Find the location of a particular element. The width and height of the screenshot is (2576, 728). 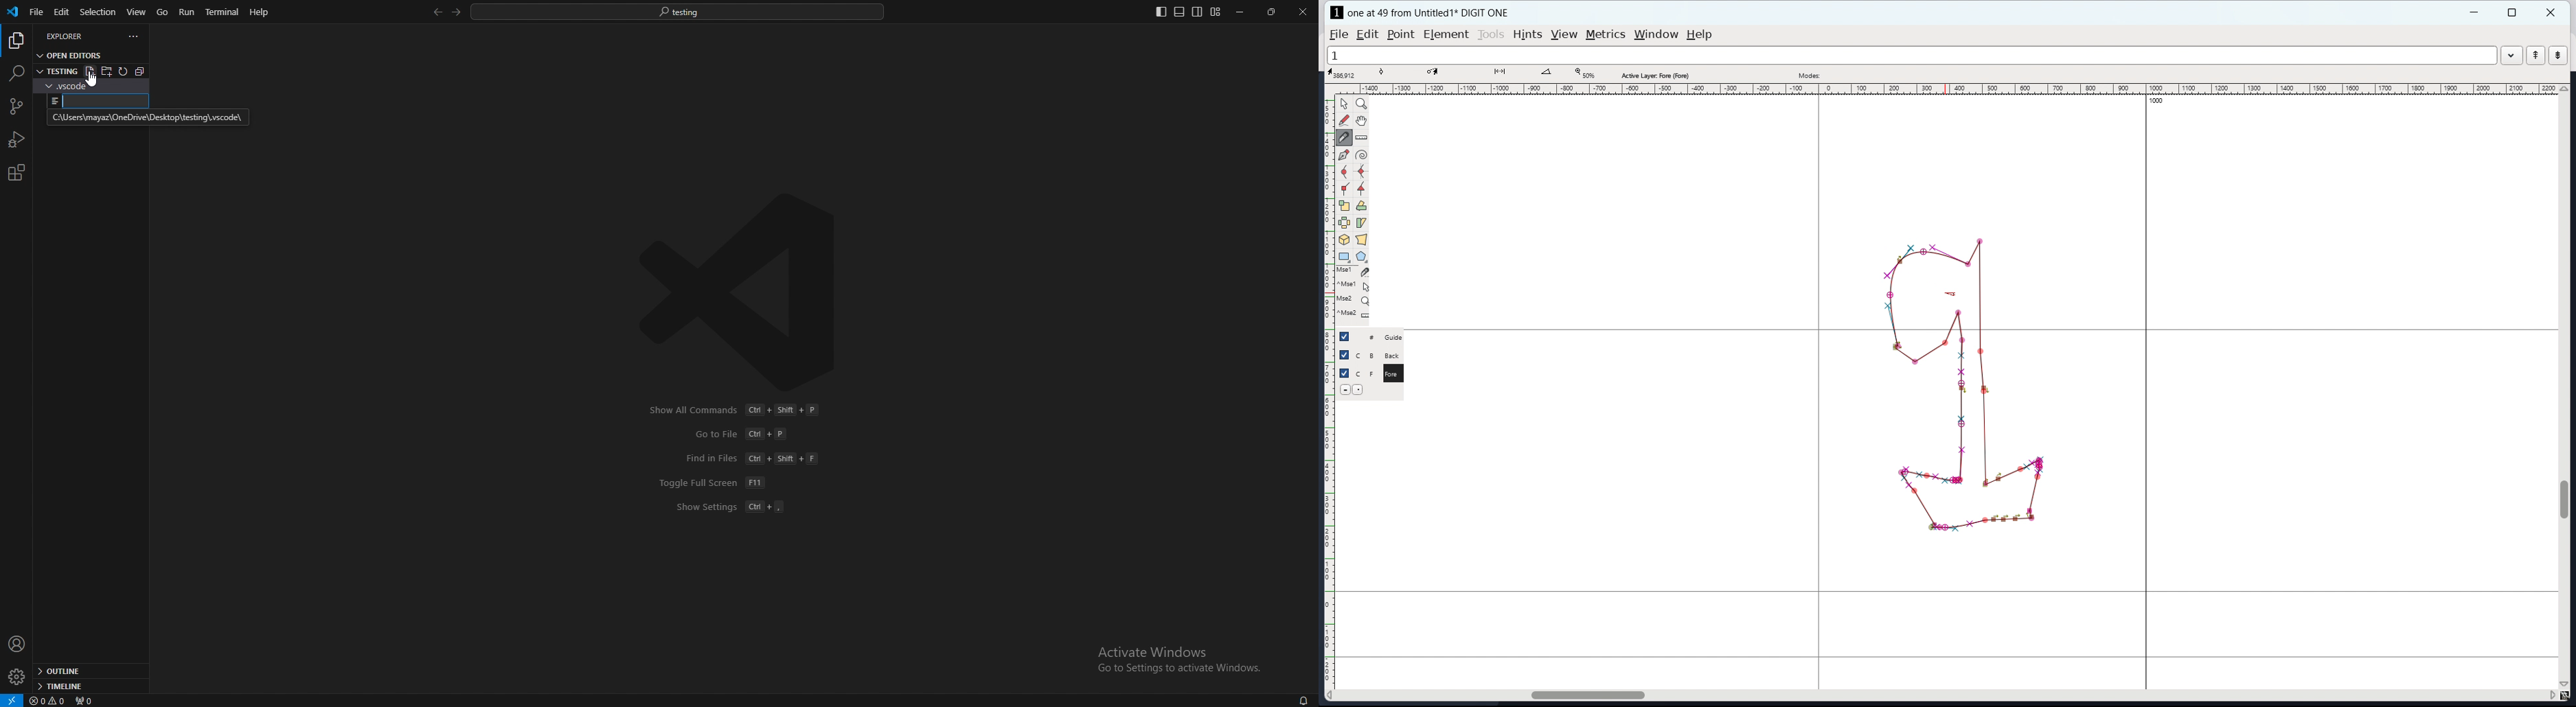

delete current layer is located at coordinates (1345, 389).